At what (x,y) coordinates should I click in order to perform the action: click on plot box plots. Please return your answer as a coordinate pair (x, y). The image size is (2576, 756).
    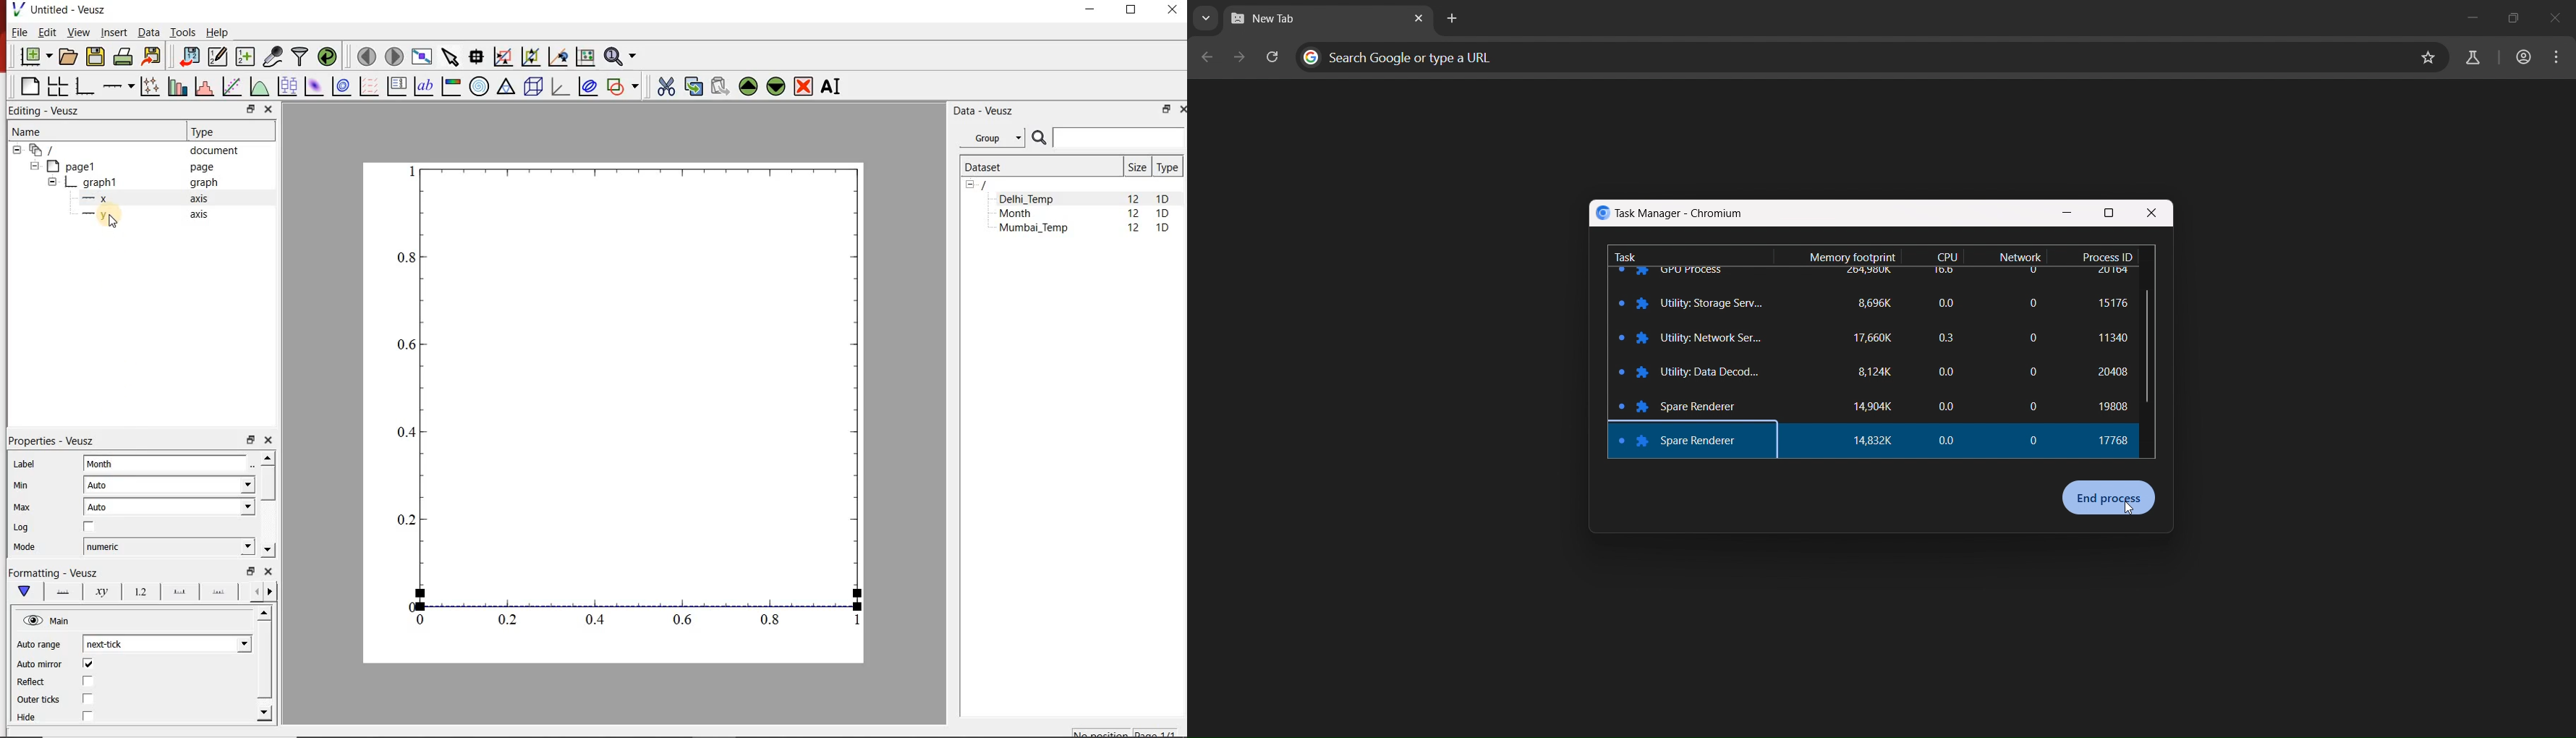
    Looking at the image, I should click on (287, 86).